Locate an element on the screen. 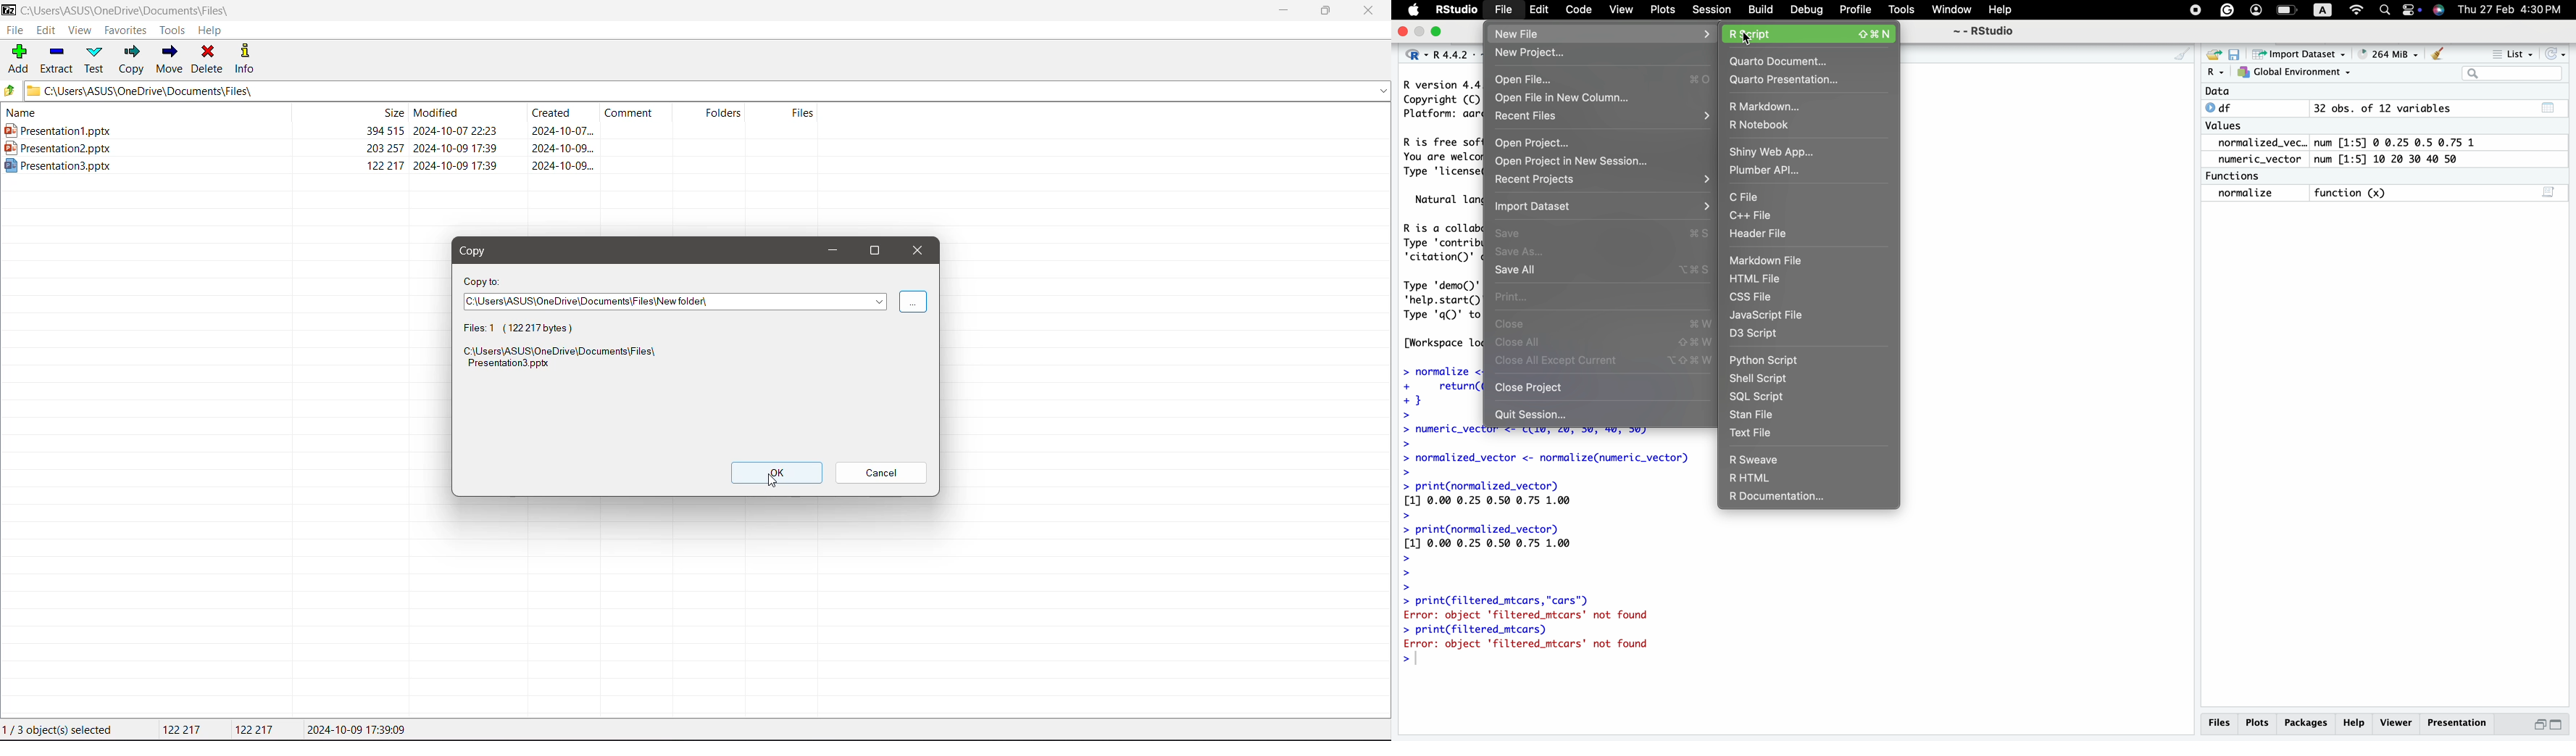 This screenshot has height=756, width=2576. 32 obs. of 12 variables is located at coordinates (2384, 108).